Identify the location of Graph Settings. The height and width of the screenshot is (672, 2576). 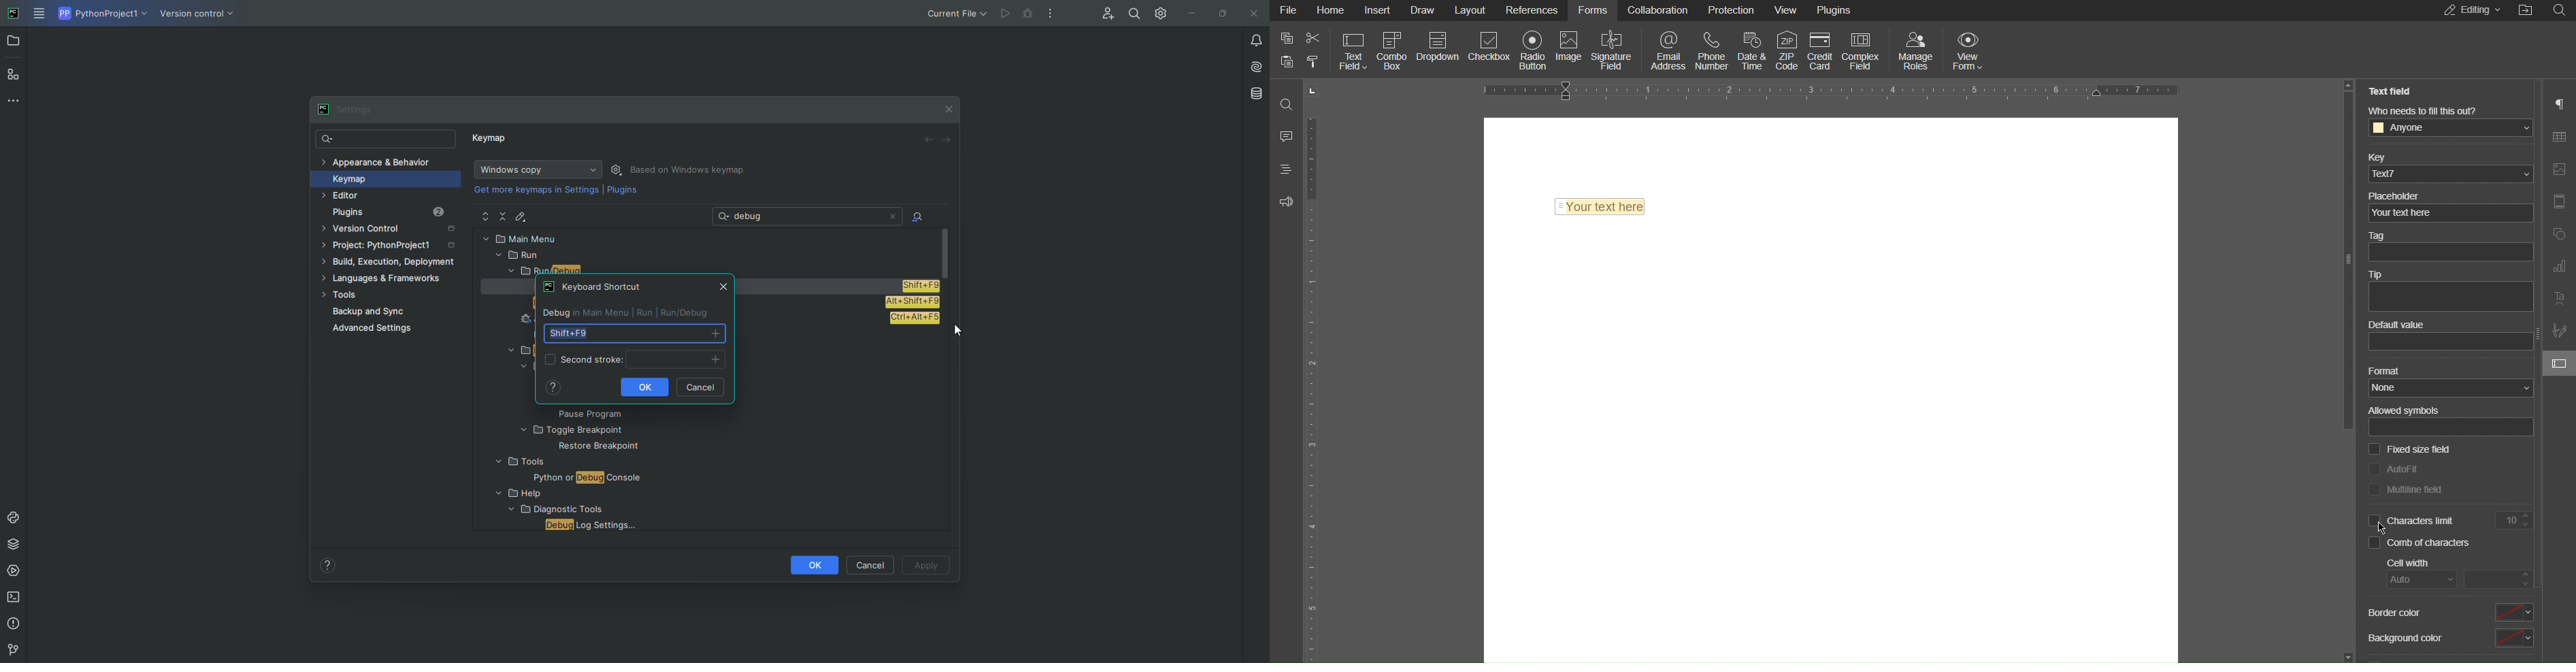
(2558, 267).